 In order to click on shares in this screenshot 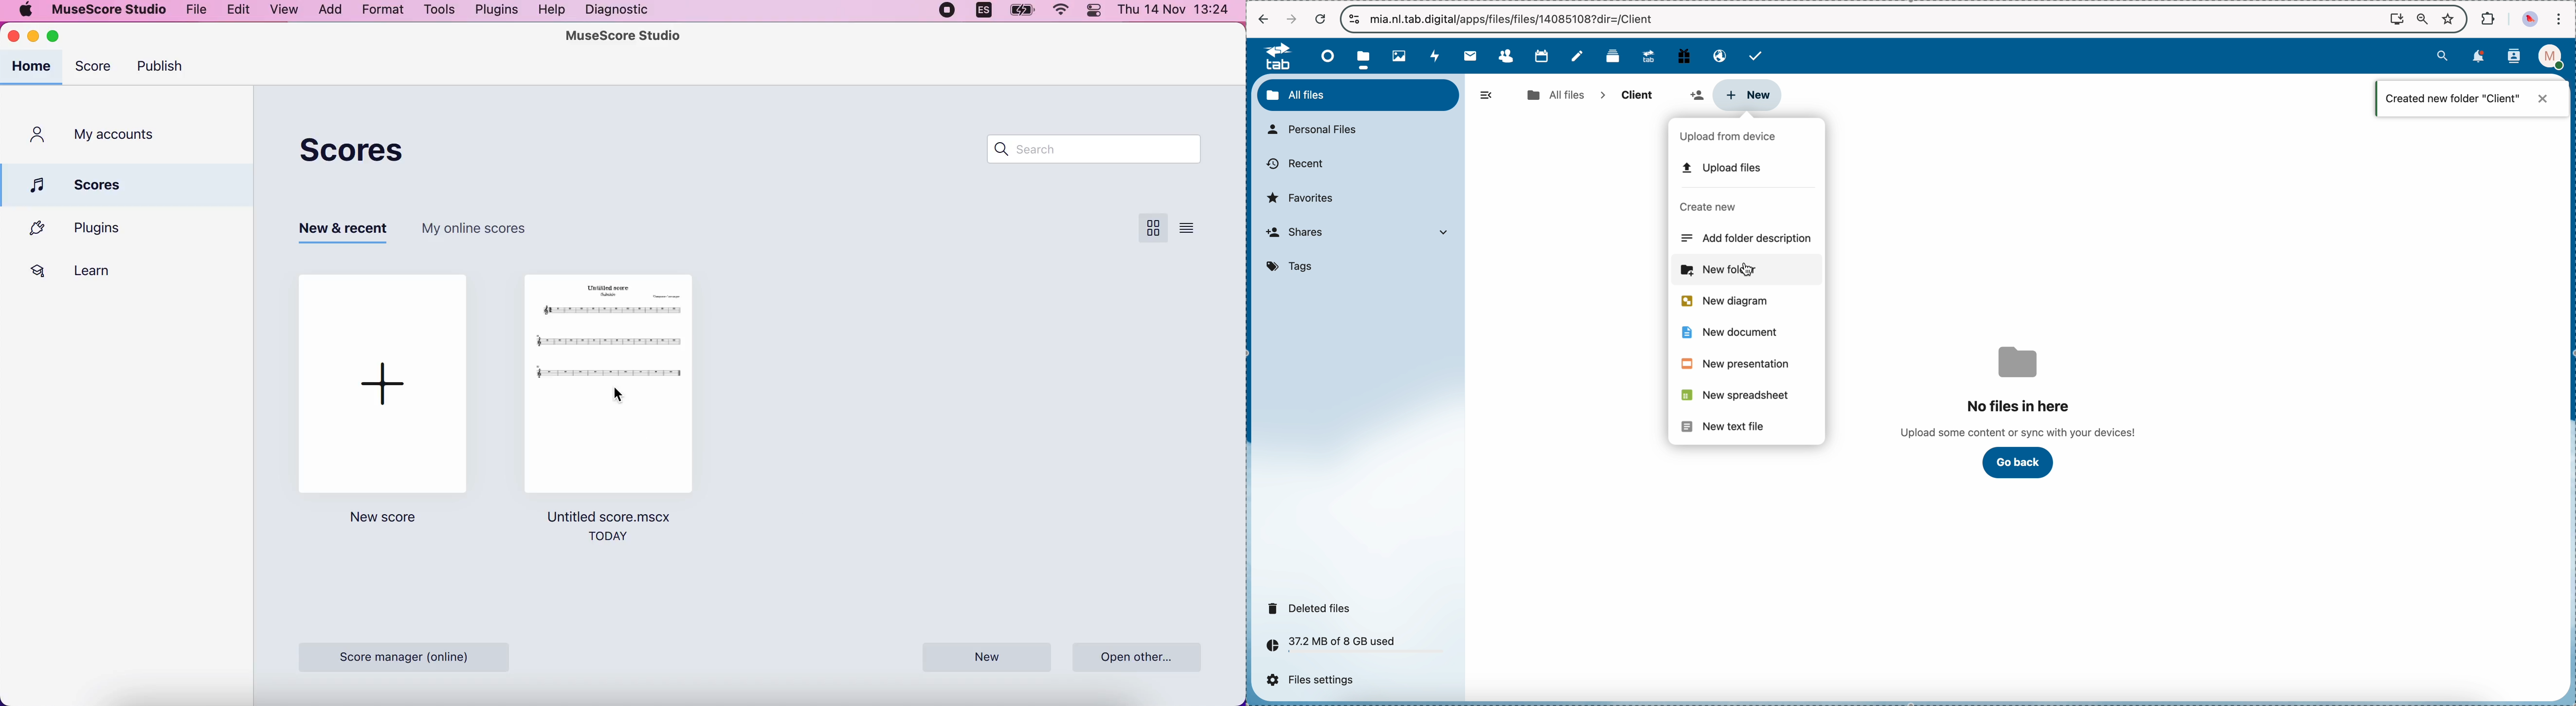, I will do `click(1362, 233)`.